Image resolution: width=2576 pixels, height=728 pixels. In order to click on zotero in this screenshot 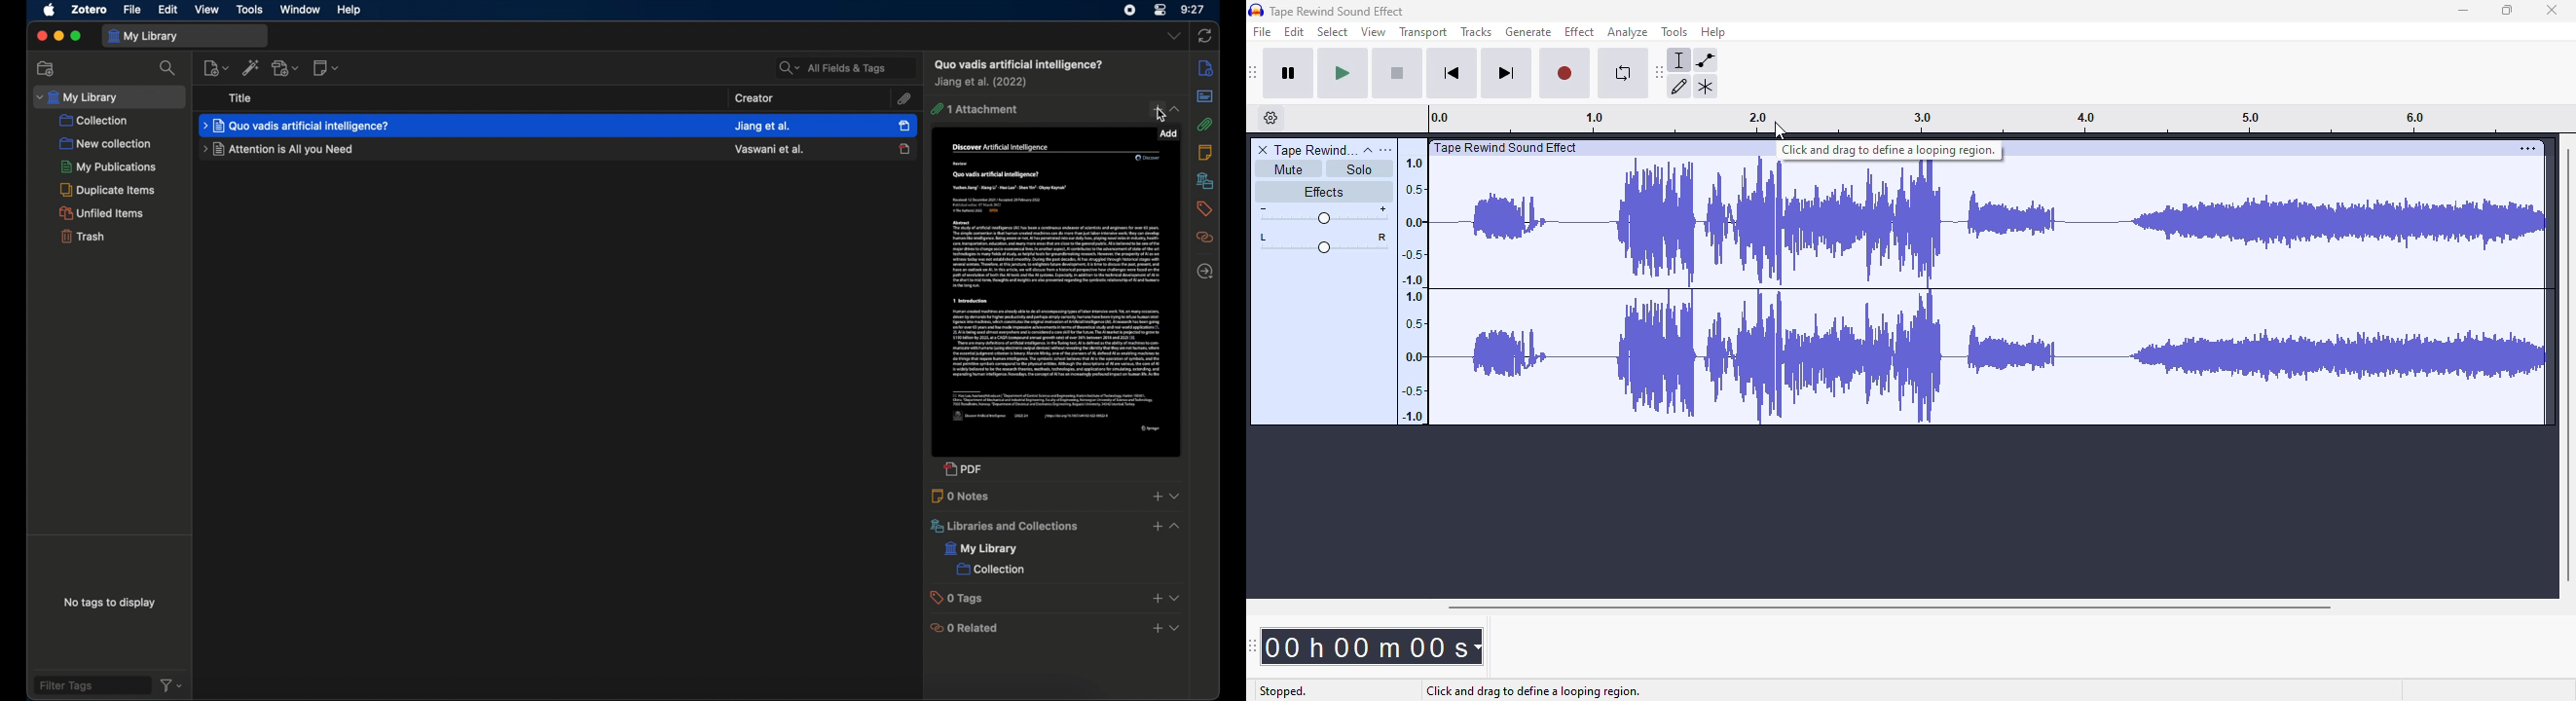, I will do `click(90, 9)`.